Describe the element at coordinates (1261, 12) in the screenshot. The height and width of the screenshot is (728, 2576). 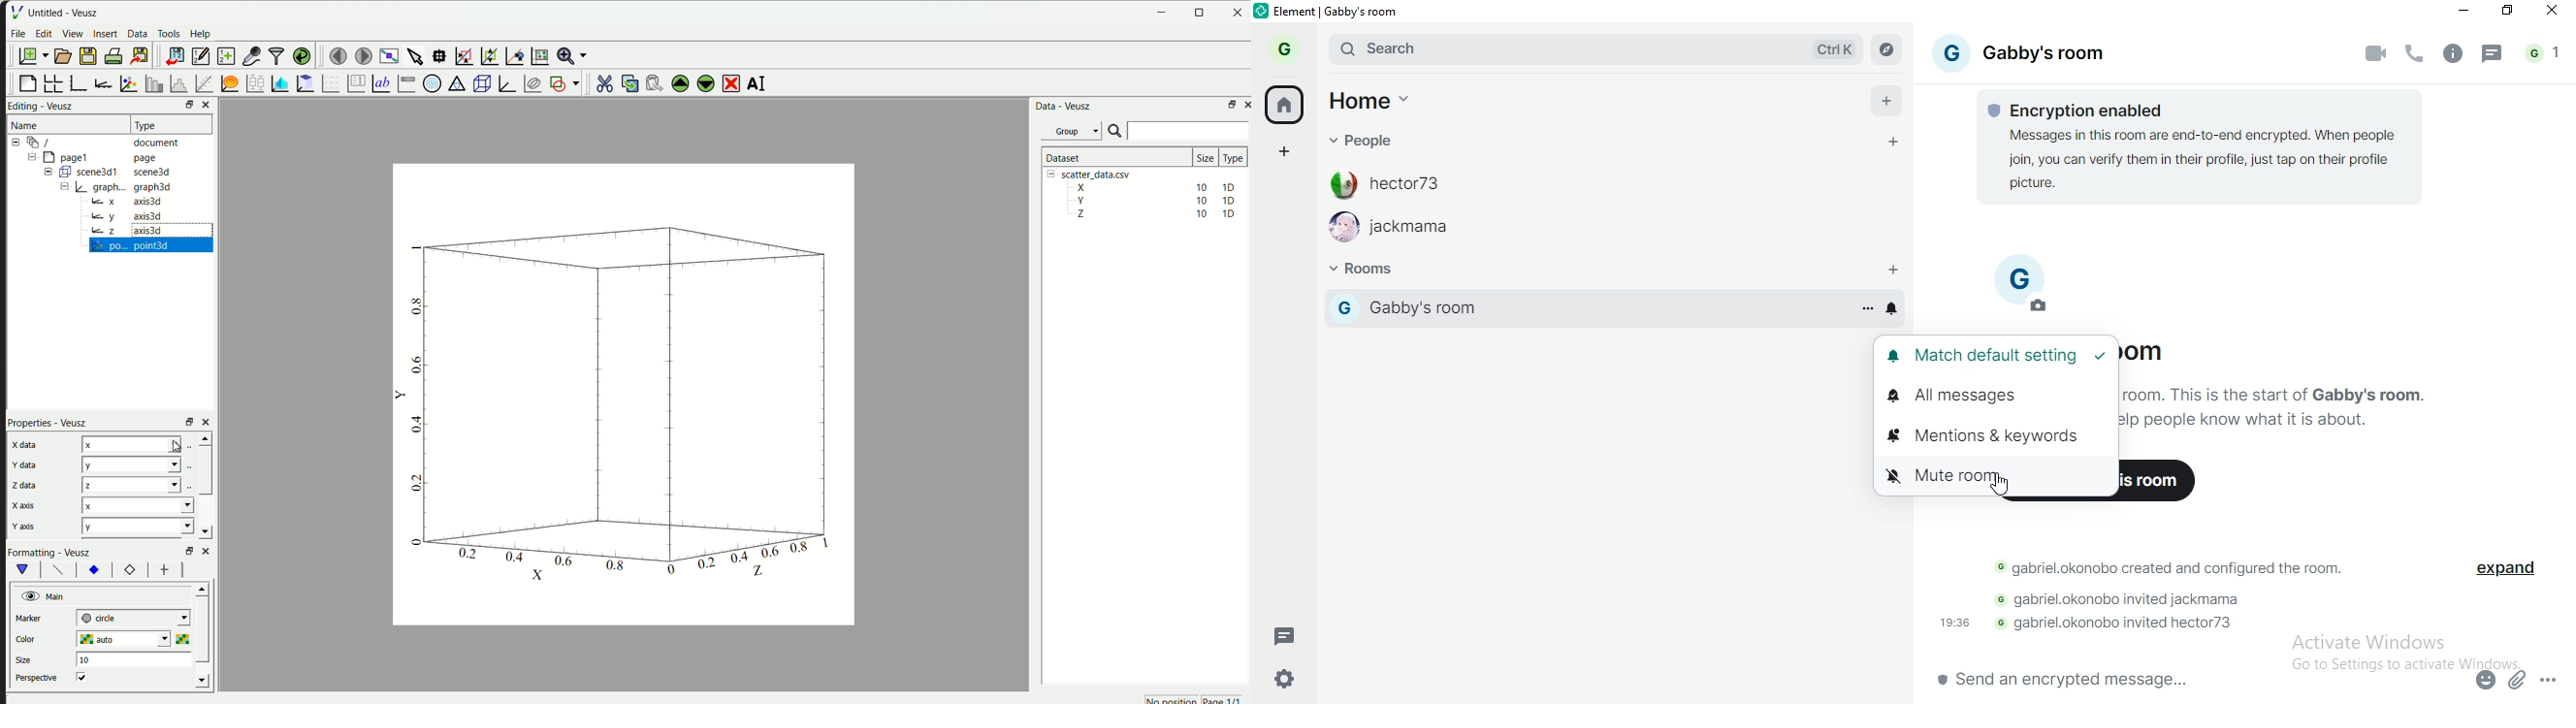
I see `logo` at that location.